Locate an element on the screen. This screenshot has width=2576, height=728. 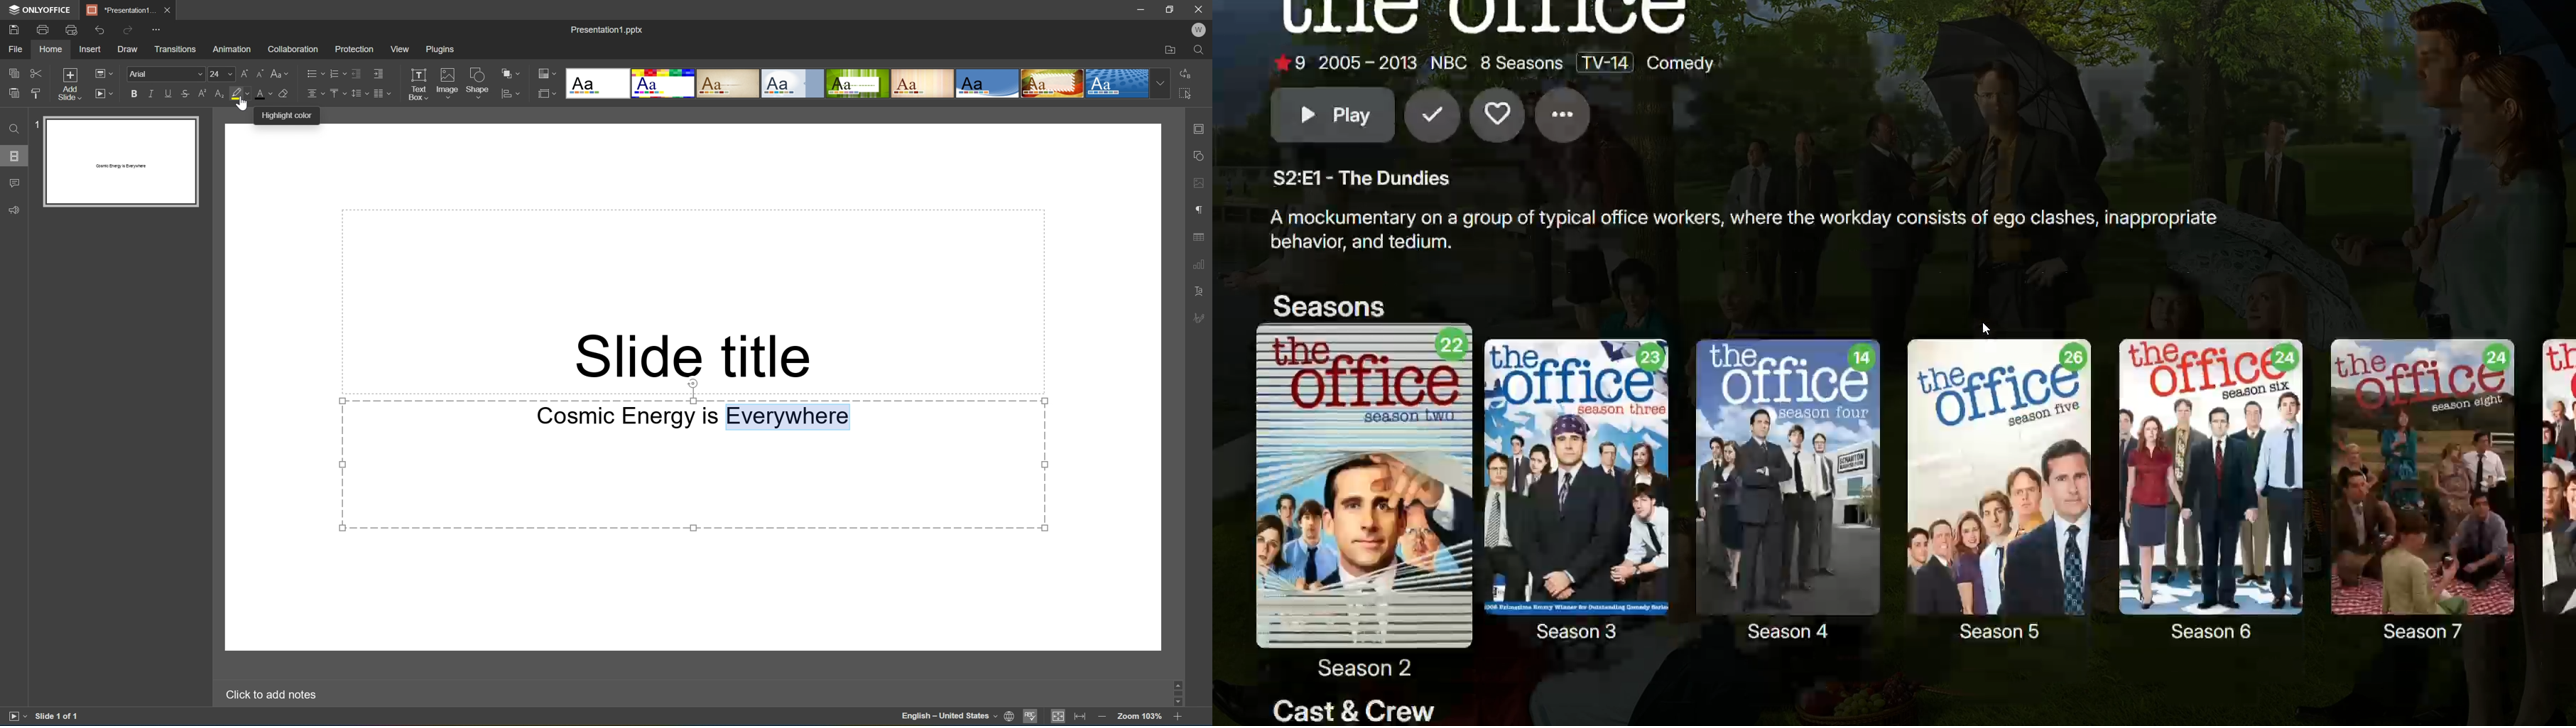
Bullets is located at coordinates (312, 73).